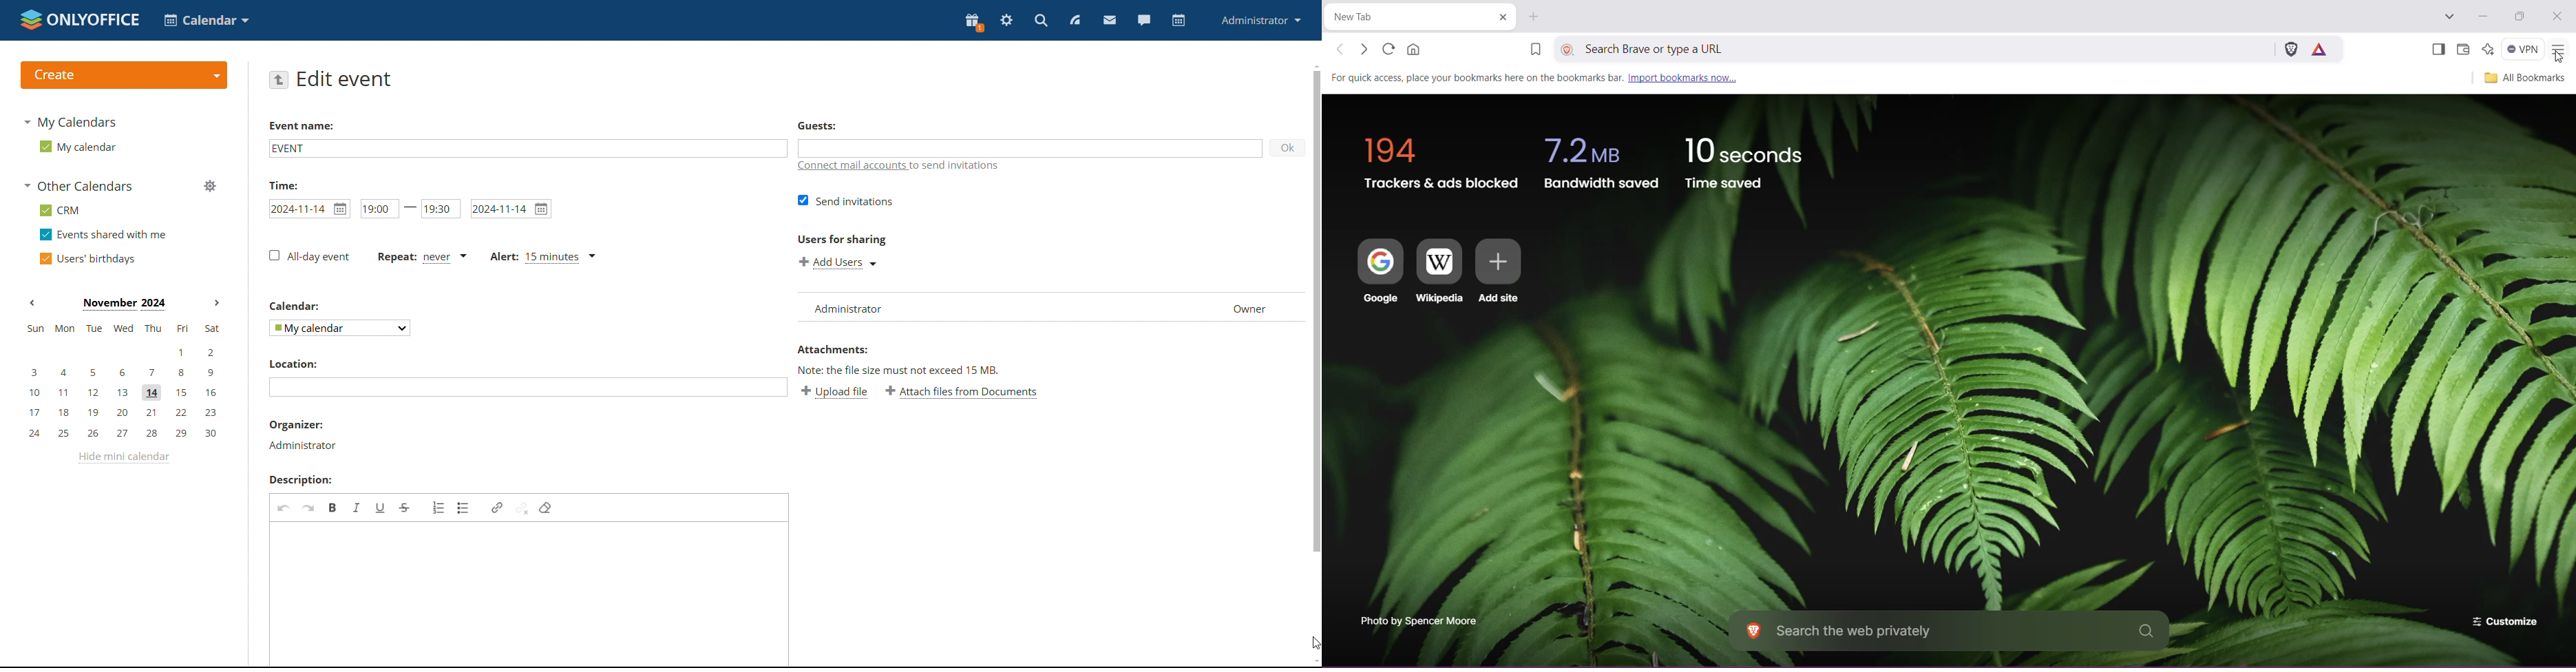 The width and height of the screenshot is (2576, 672). What do you see at coordinates (1177, 21) in the screenshot?
I see `calendar` at bounding box center [1177, 21].